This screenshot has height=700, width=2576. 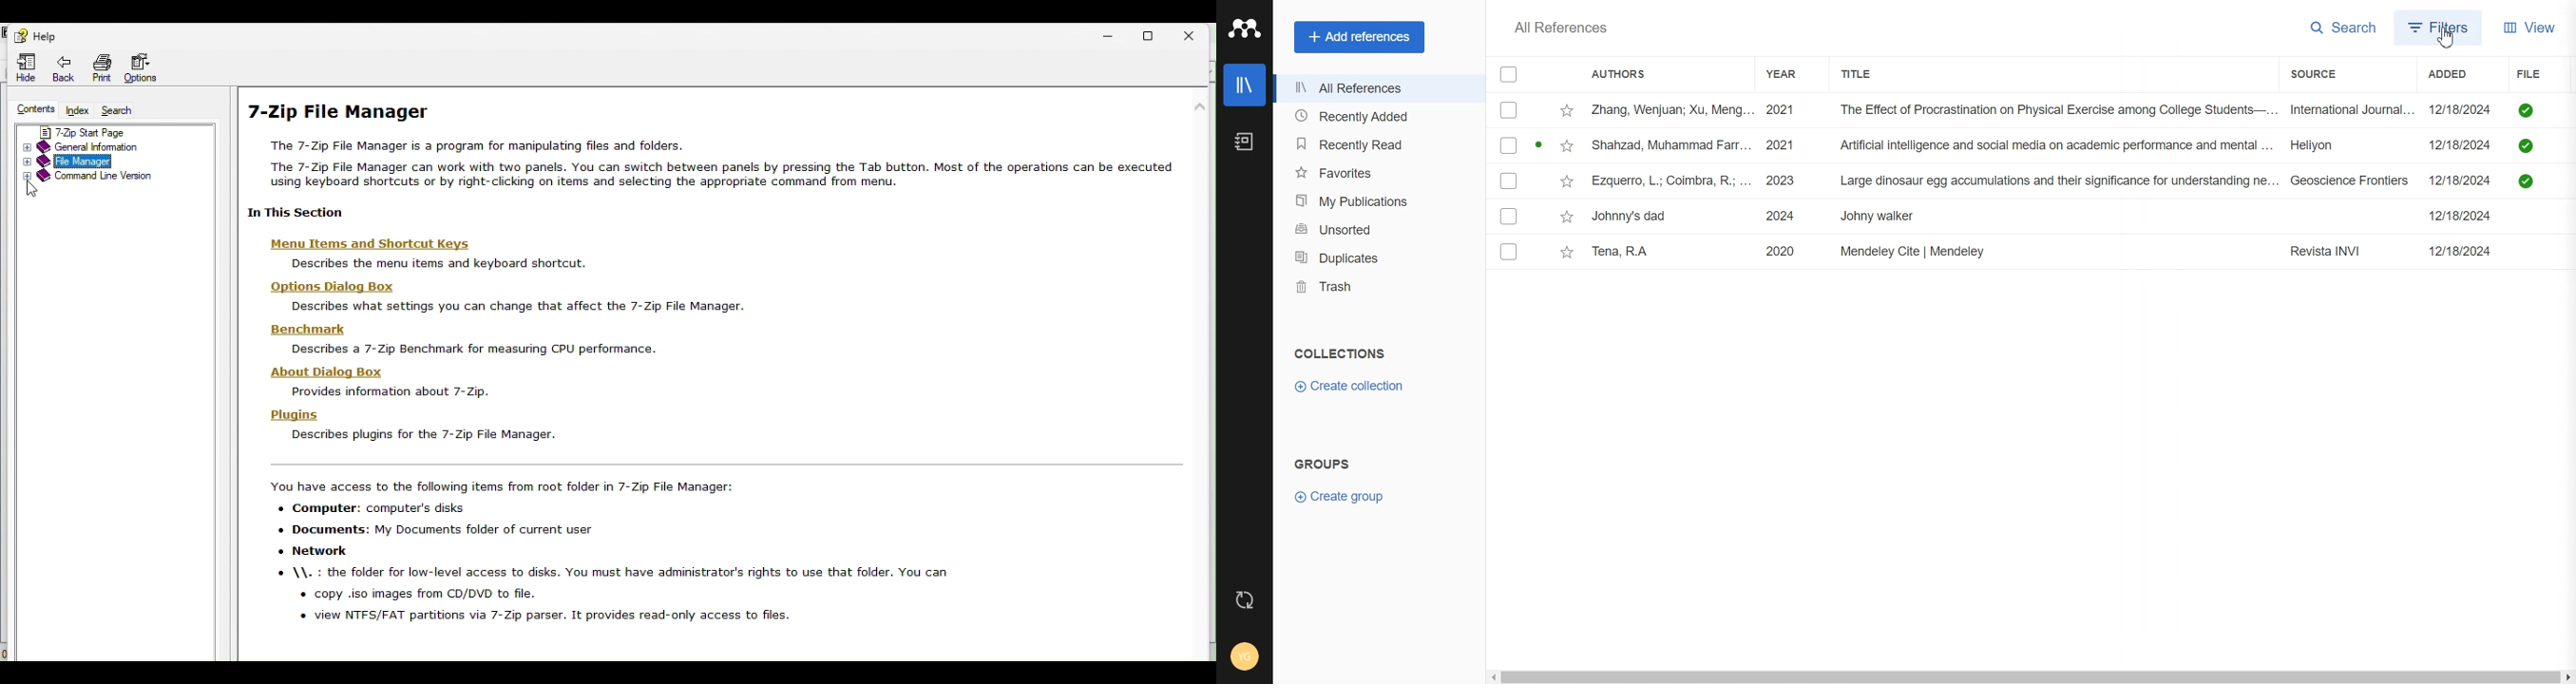 I want to click on Logo, so click(x=1245, y=28).